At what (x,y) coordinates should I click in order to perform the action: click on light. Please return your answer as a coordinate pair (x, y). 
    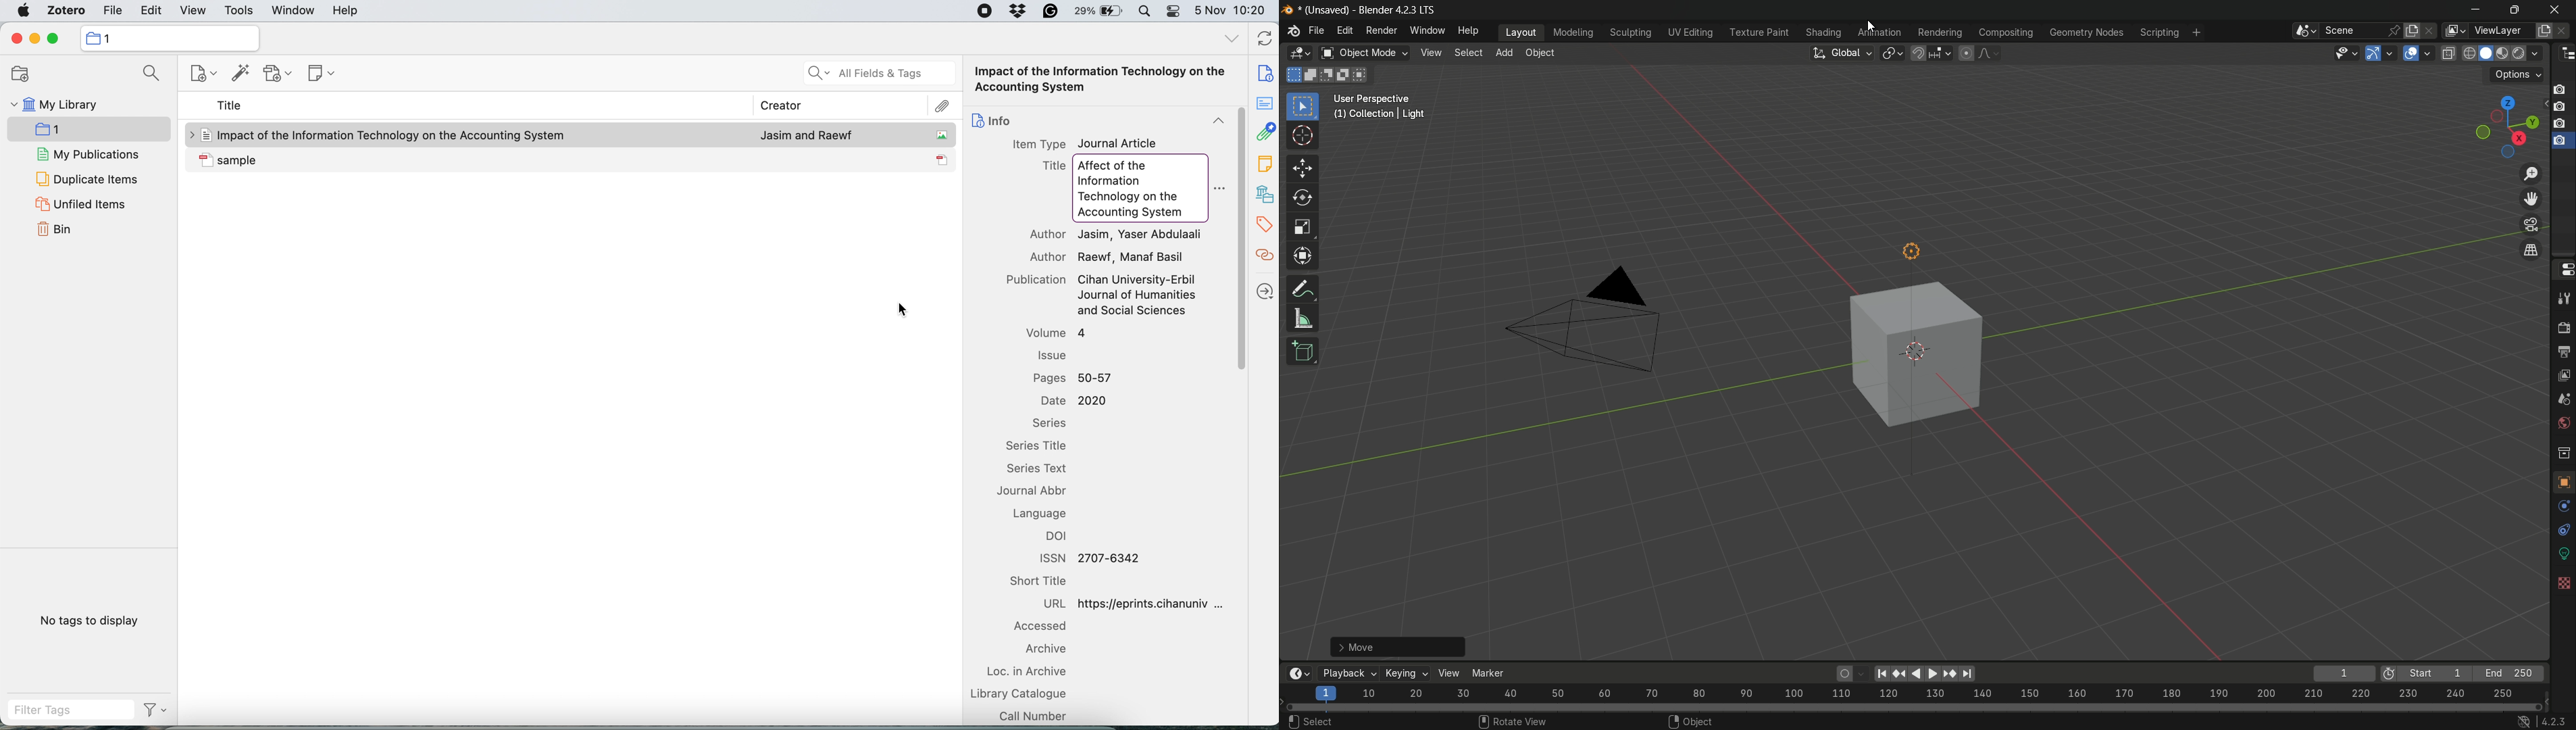
    Looking at the image, I should click on (1914, 249).